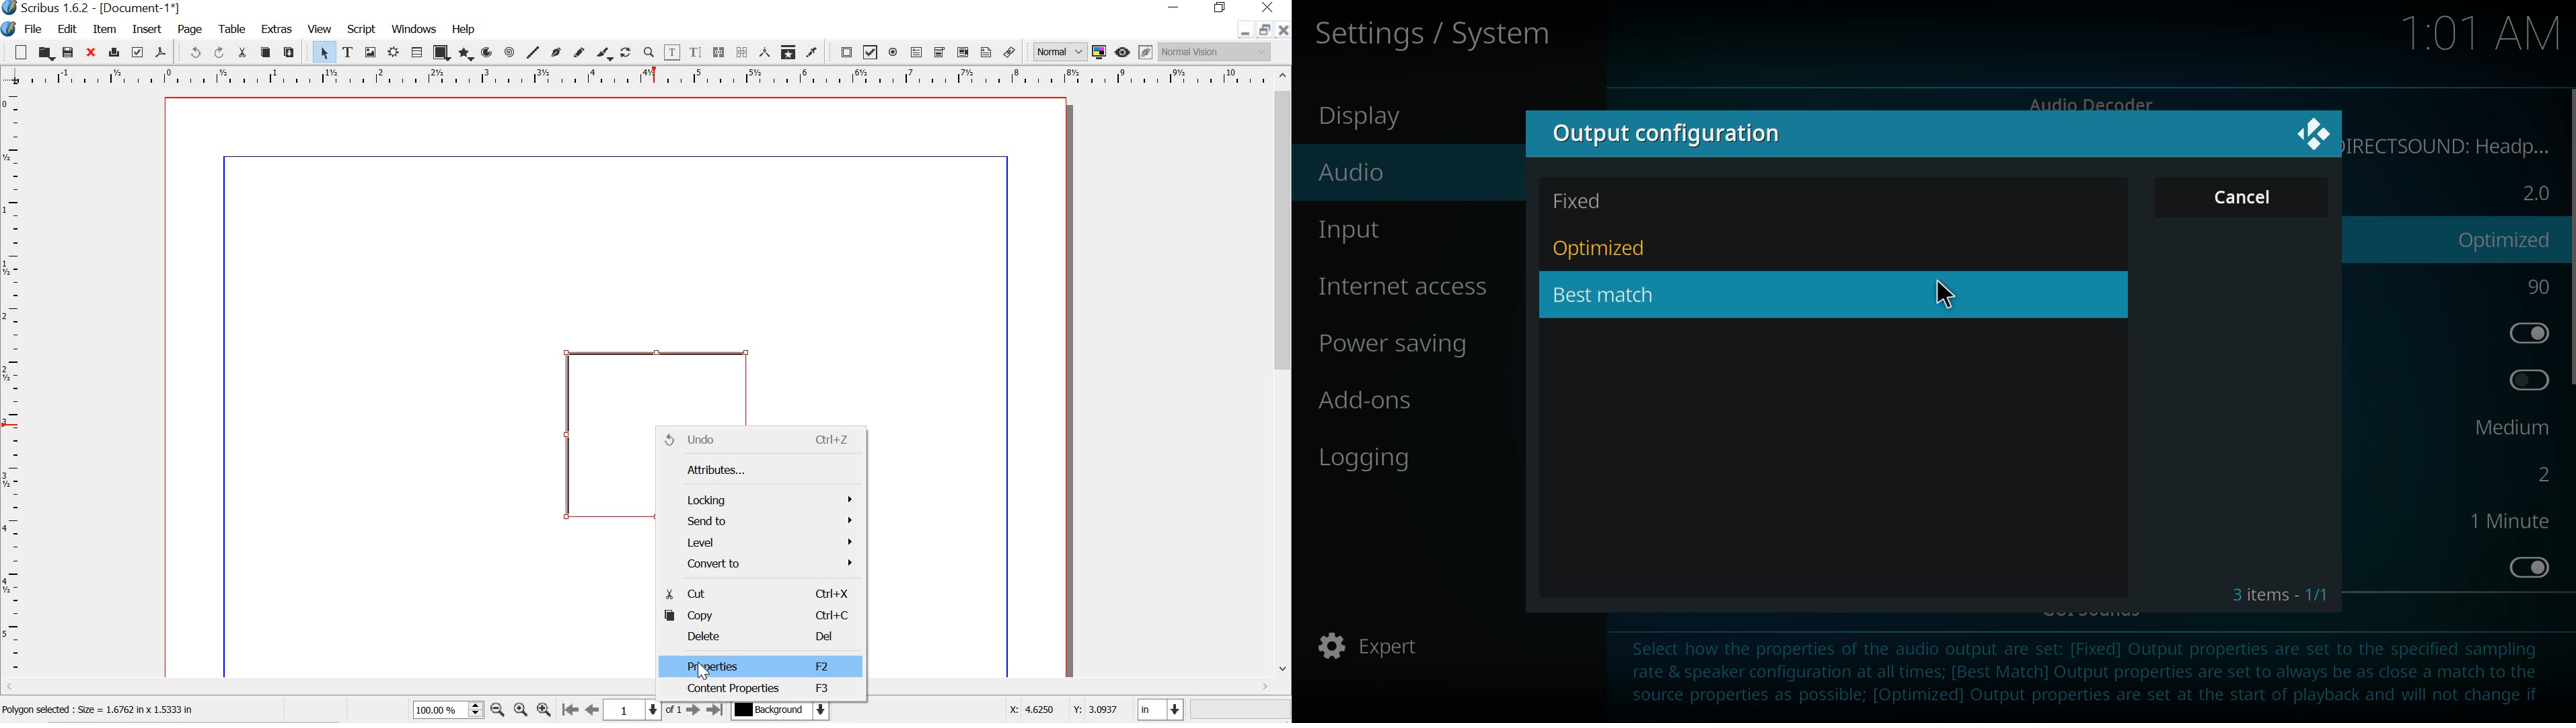  What do you see at coordinates (219, 52) in the screenshot?
I see `redo` at bounding box center [219, 52].